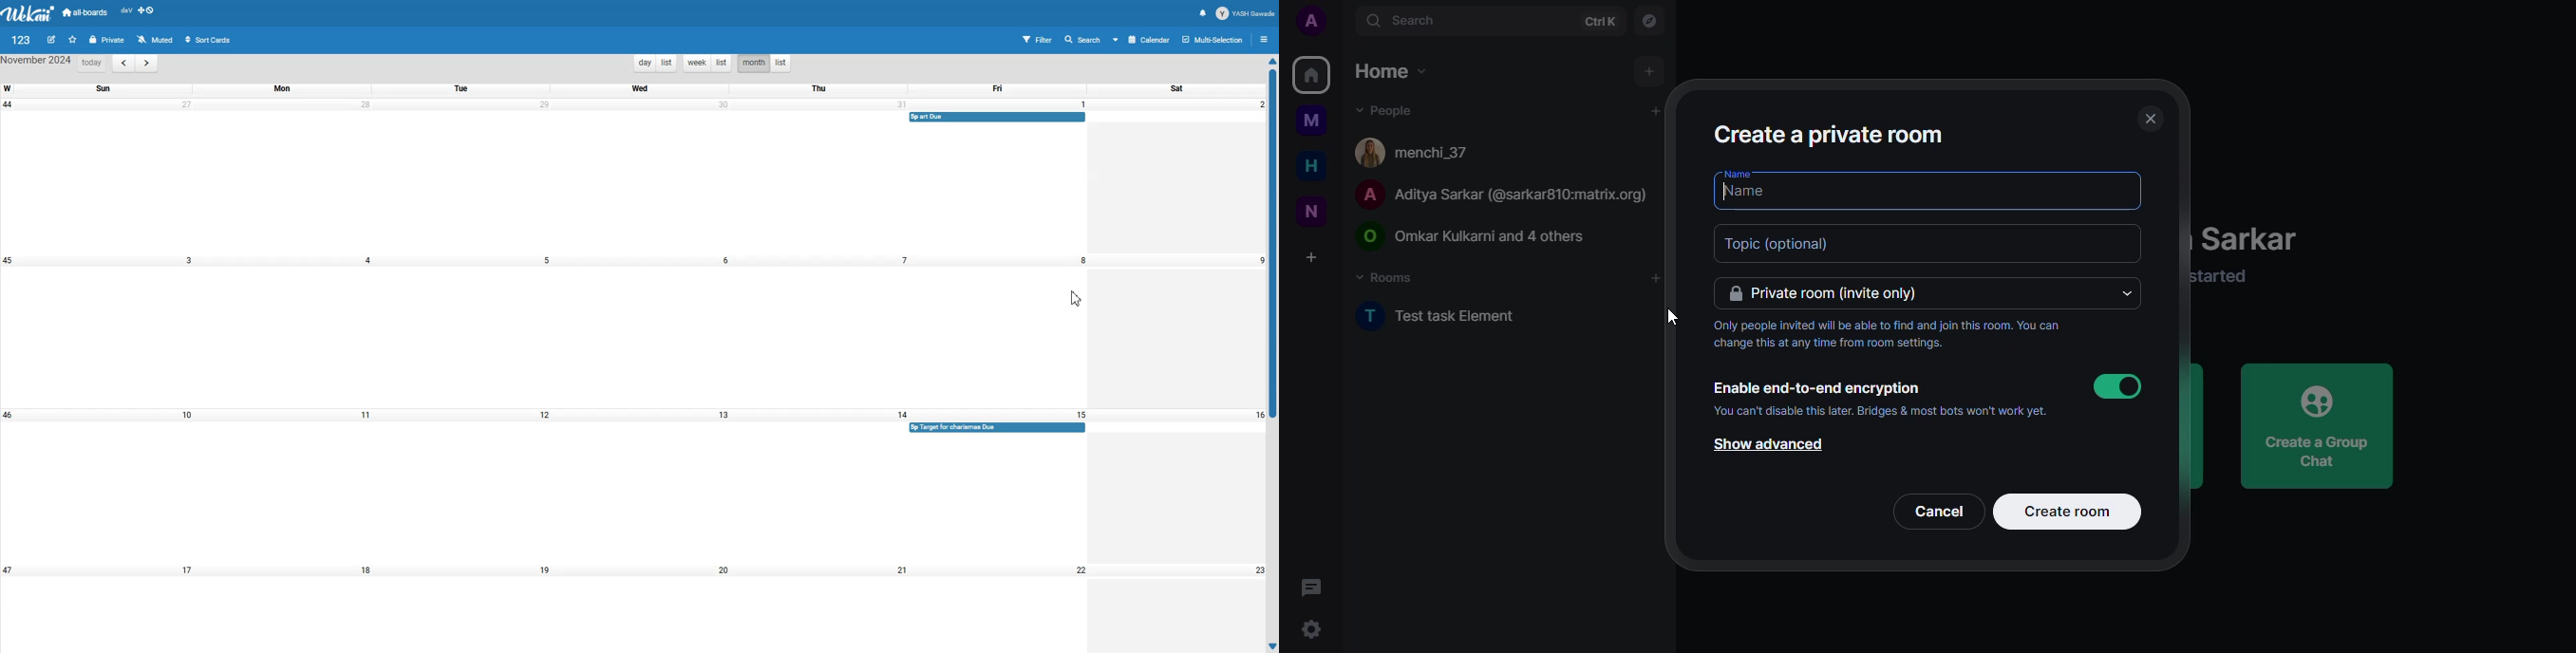 The height and width of the screenshot is (672, 2576). Describe the element at coordinates (1081, 39) in the screenshot. I see `Search` at that location.